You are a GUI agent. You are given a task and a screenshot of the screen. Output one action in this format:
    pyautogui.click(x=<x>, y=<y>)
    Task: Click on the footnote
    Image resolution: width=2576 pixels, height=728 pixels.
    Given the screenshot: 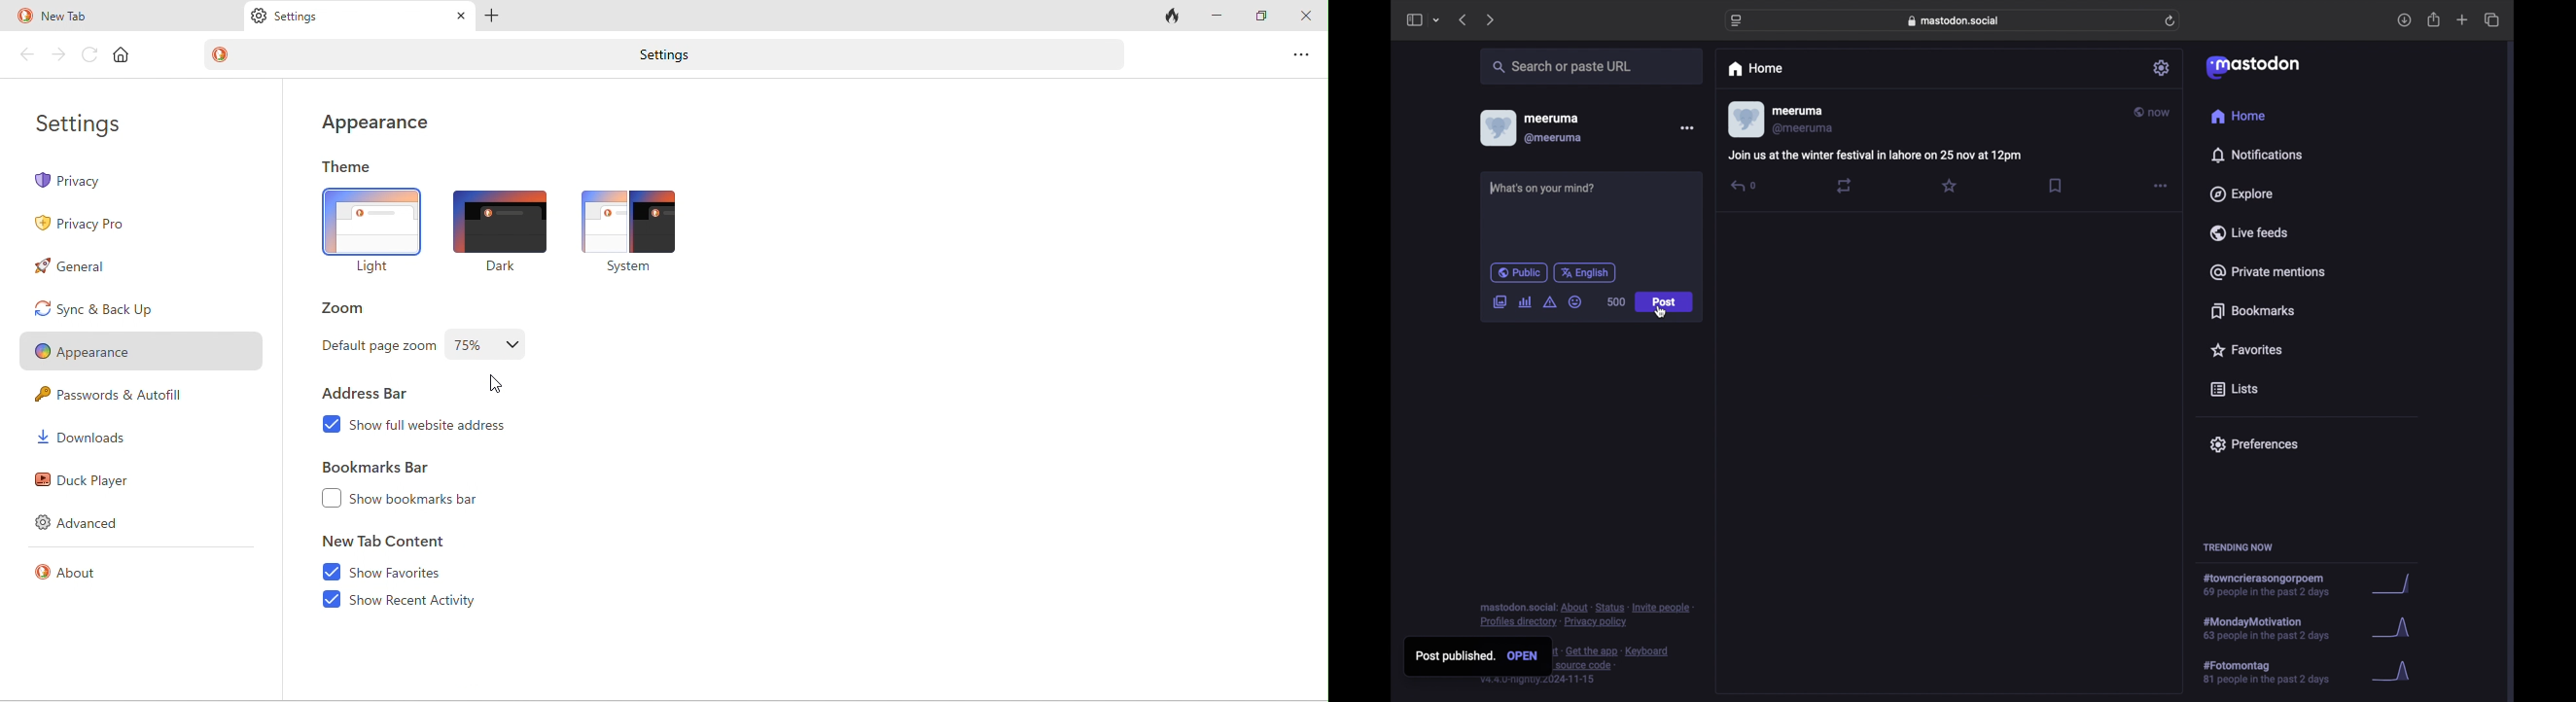 What is the action you would take?
    pyautogui.click(x=1587, y=614)
    